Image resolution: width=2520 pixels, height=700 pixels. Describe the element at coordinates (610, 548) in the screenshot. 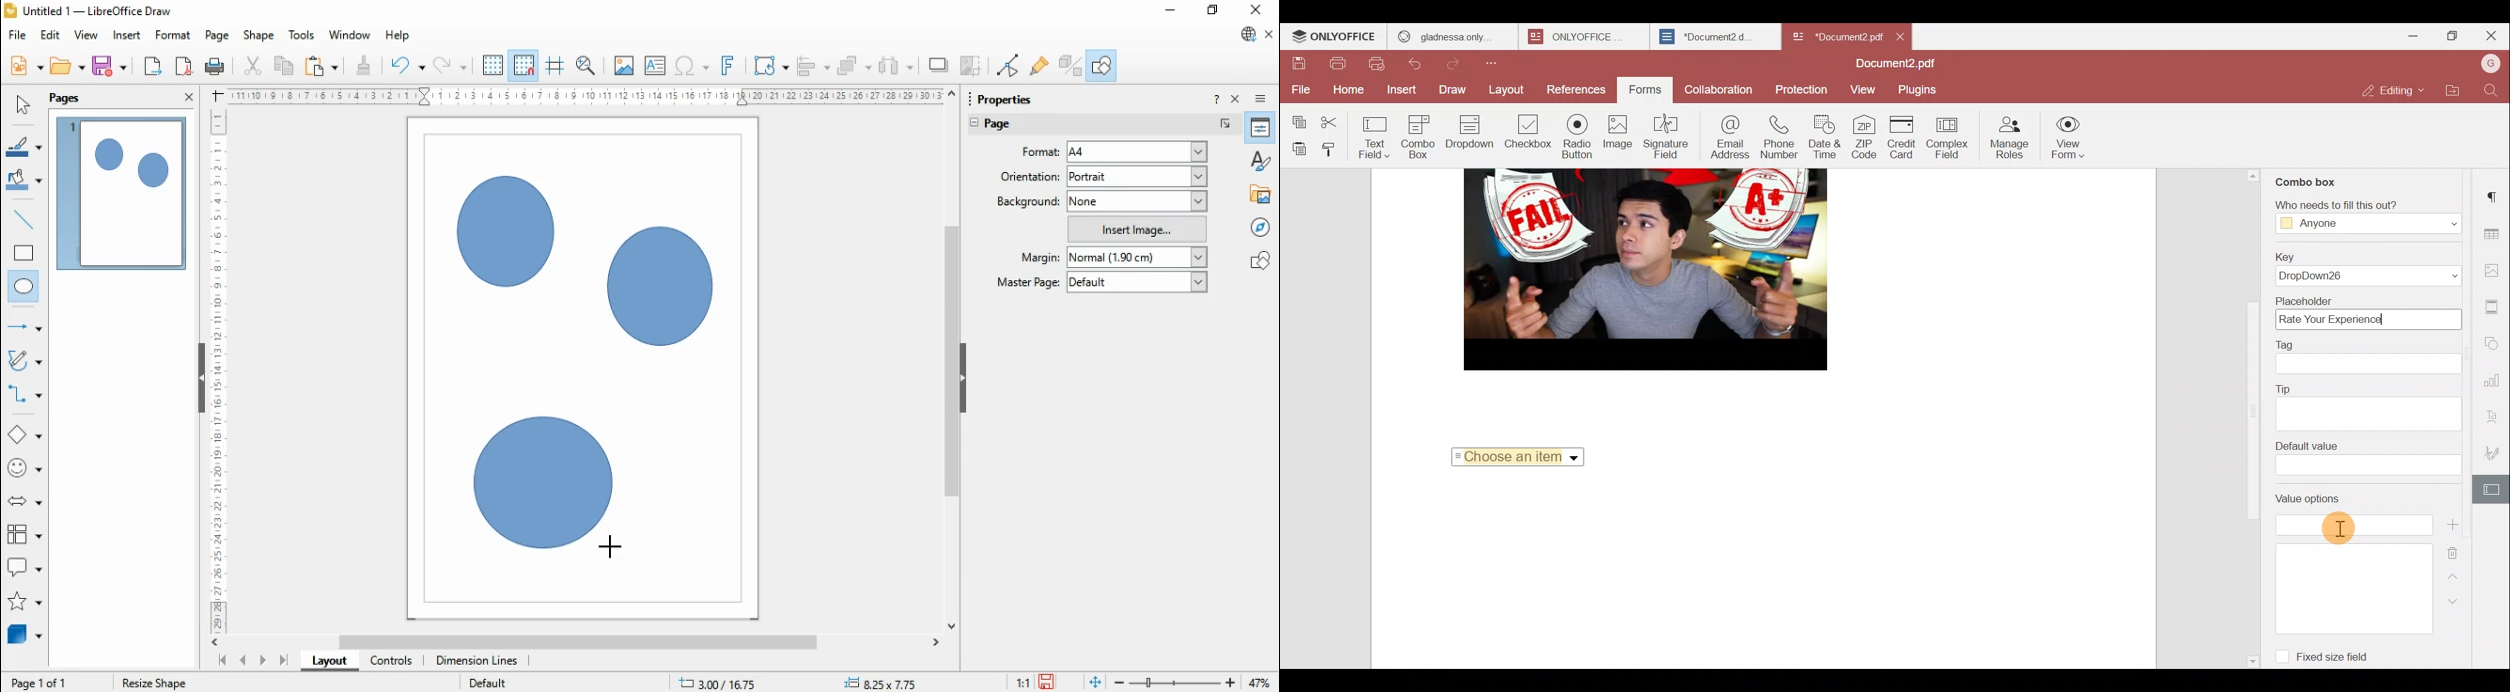

I see `Cursor` at that location.